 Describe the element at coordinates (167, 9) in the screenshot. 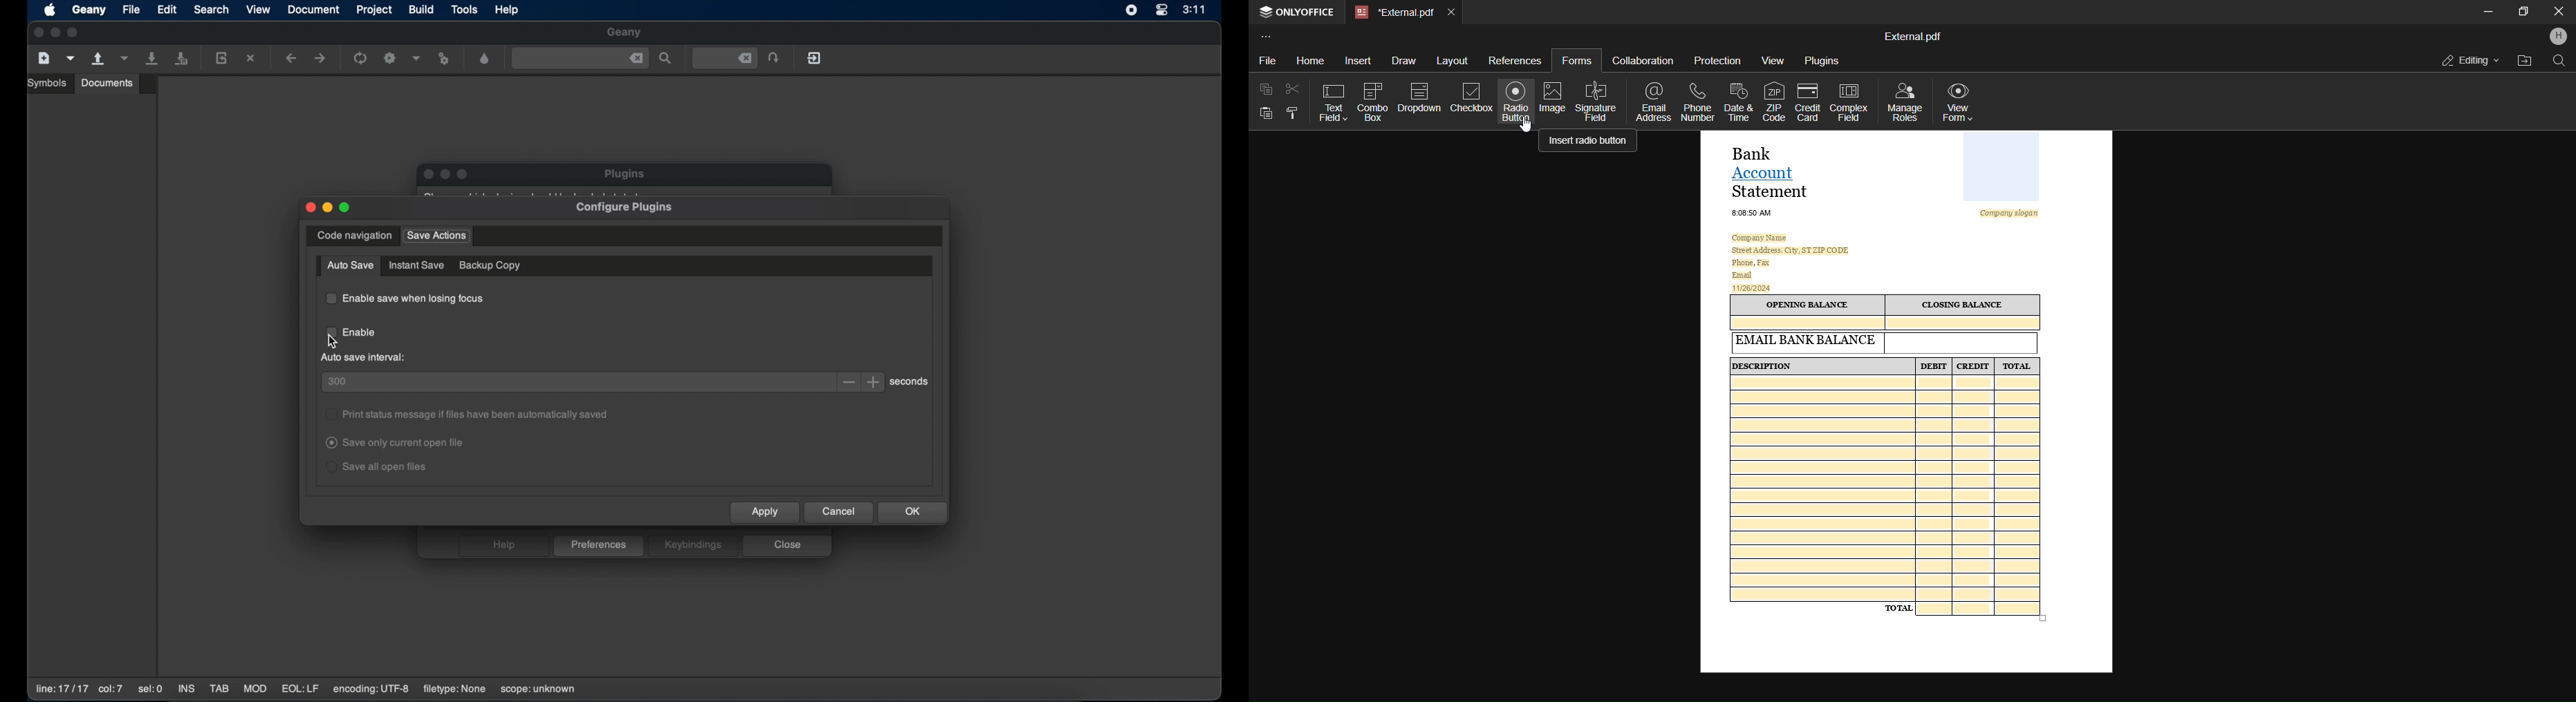

I see `edit` at that location.